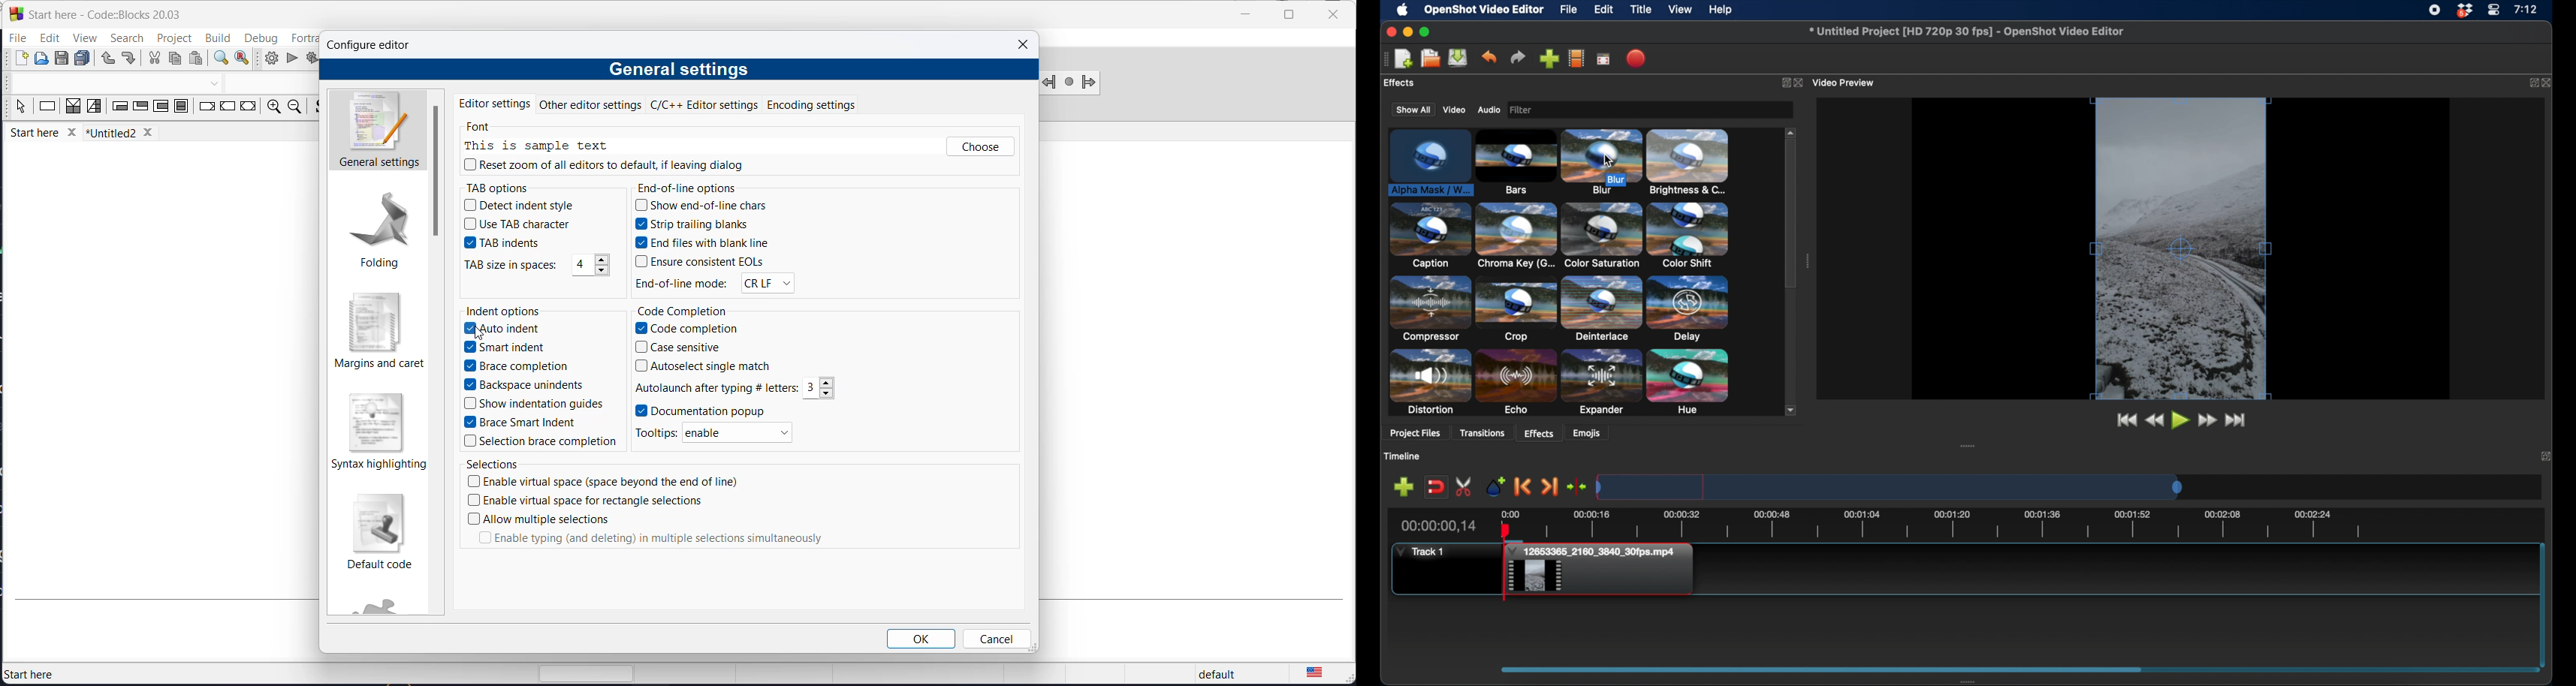 Image resolution: width=2576 pixels, height=700 pixels. Describe the element at coordinates (1783, 82) in the screenshot. I see `expand` at that location.